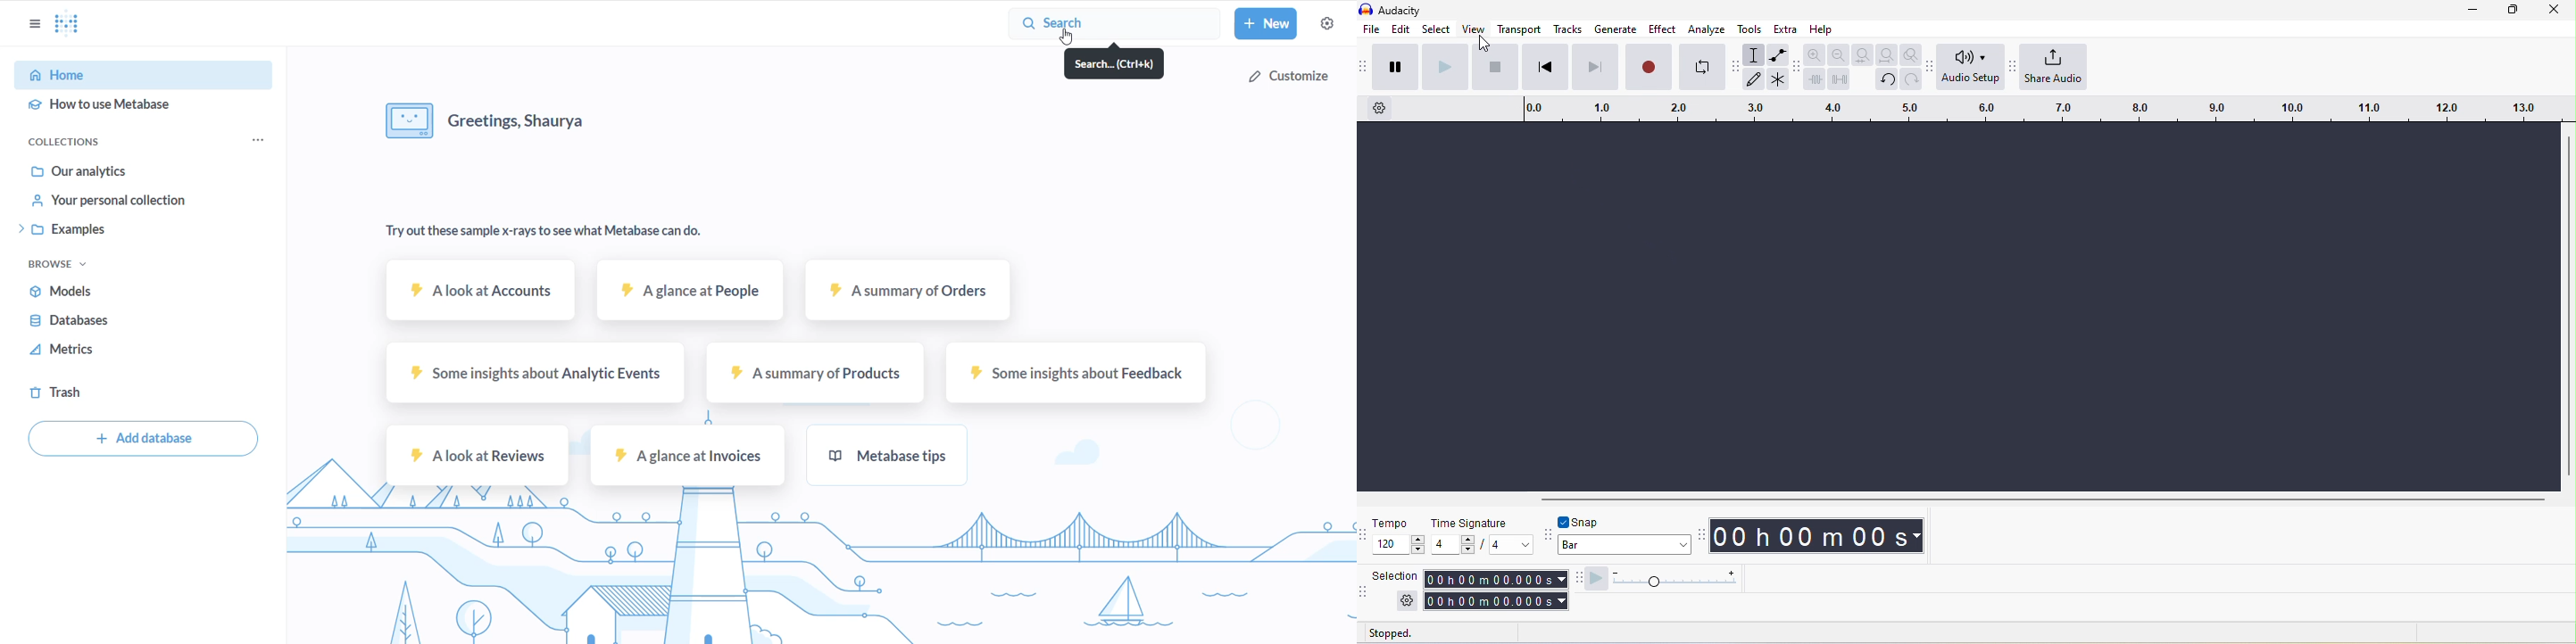 The image size is (2576, 644). What do you see at coordinates (1796, 69) in the screenshot?
I see `audacity edit toolbar` at bounding box center [1796, 69].